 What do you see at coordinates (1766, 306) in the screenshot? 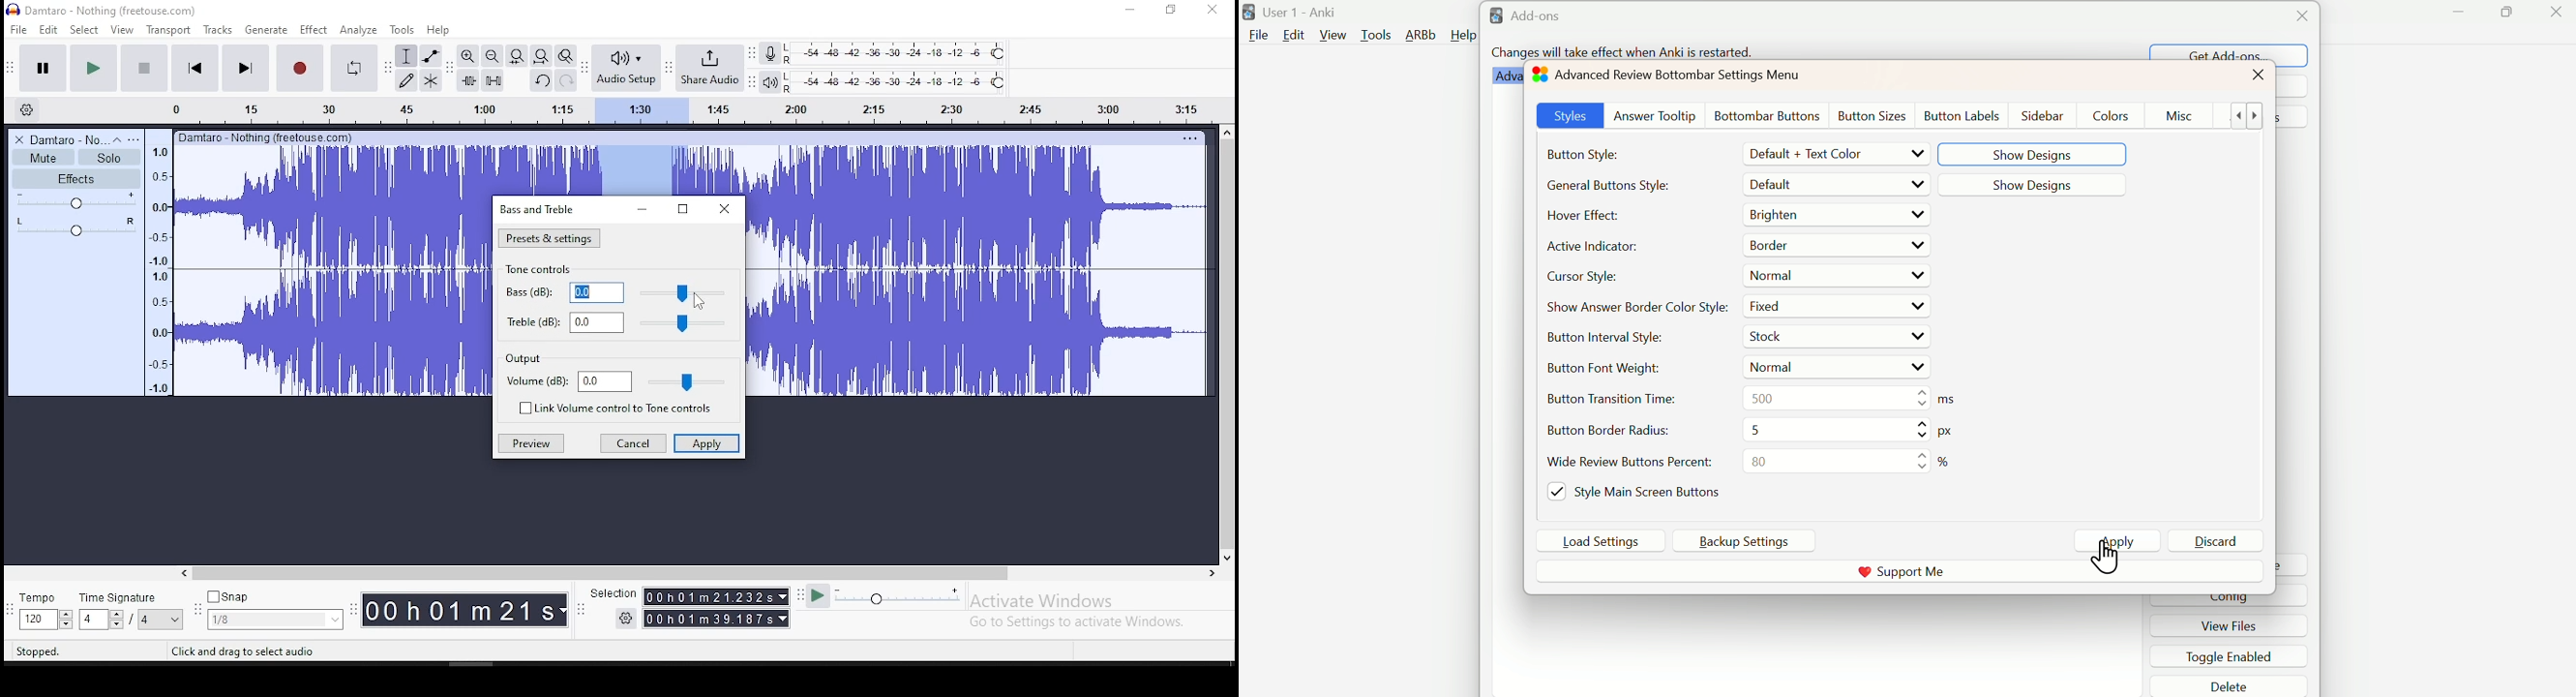
I see `Fixed` at bounding box center [1766, 306].